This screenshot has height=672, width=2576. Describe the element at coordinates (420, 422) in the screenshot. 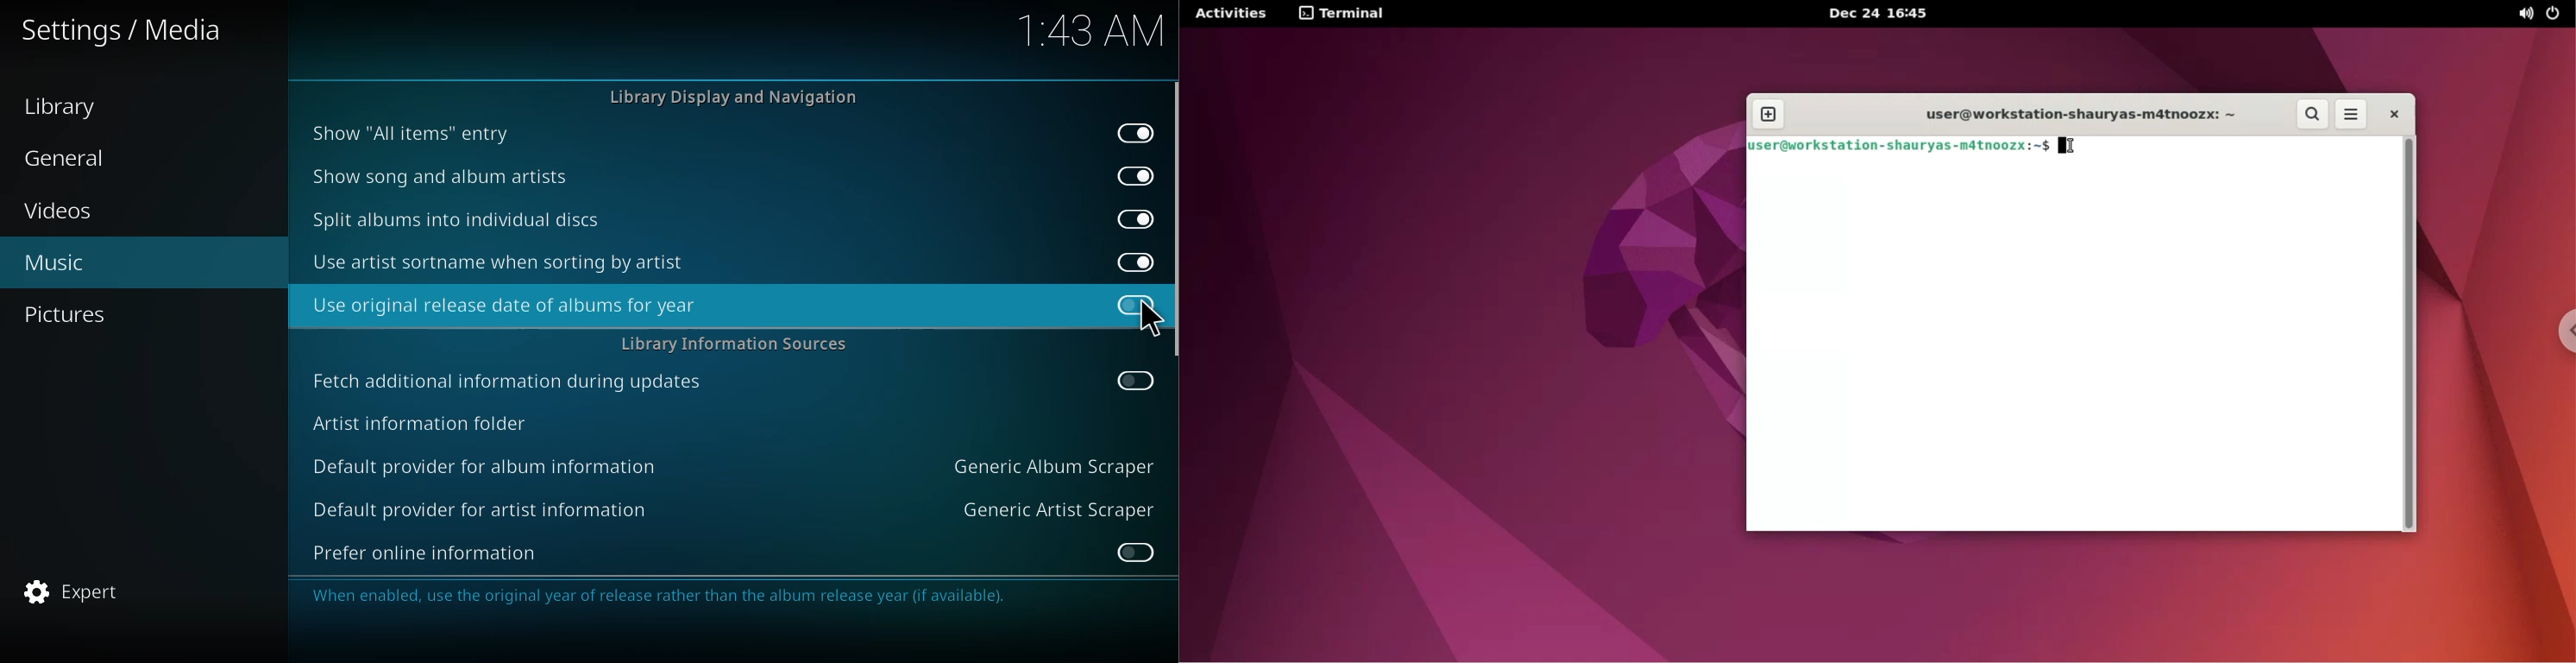

I see `artist info folder` at that location.